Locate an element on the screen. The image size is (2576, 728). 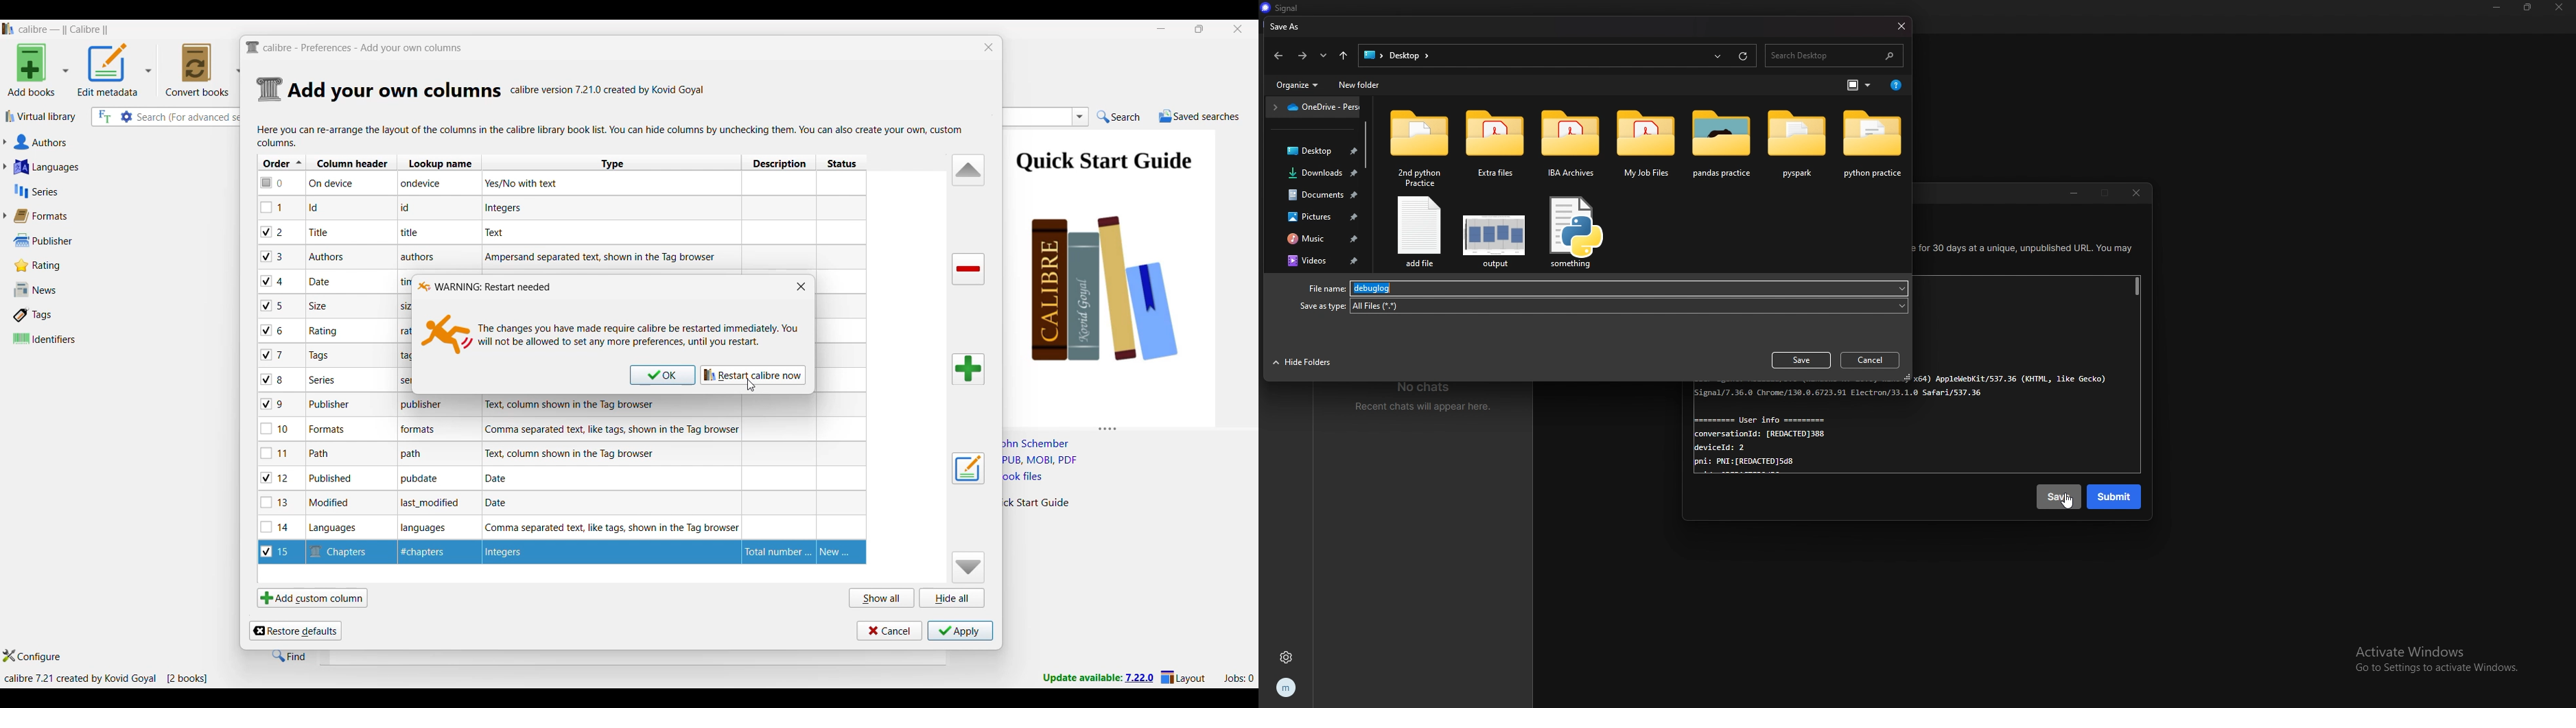
checkbox - 2 is located at coordinates (273, 231).